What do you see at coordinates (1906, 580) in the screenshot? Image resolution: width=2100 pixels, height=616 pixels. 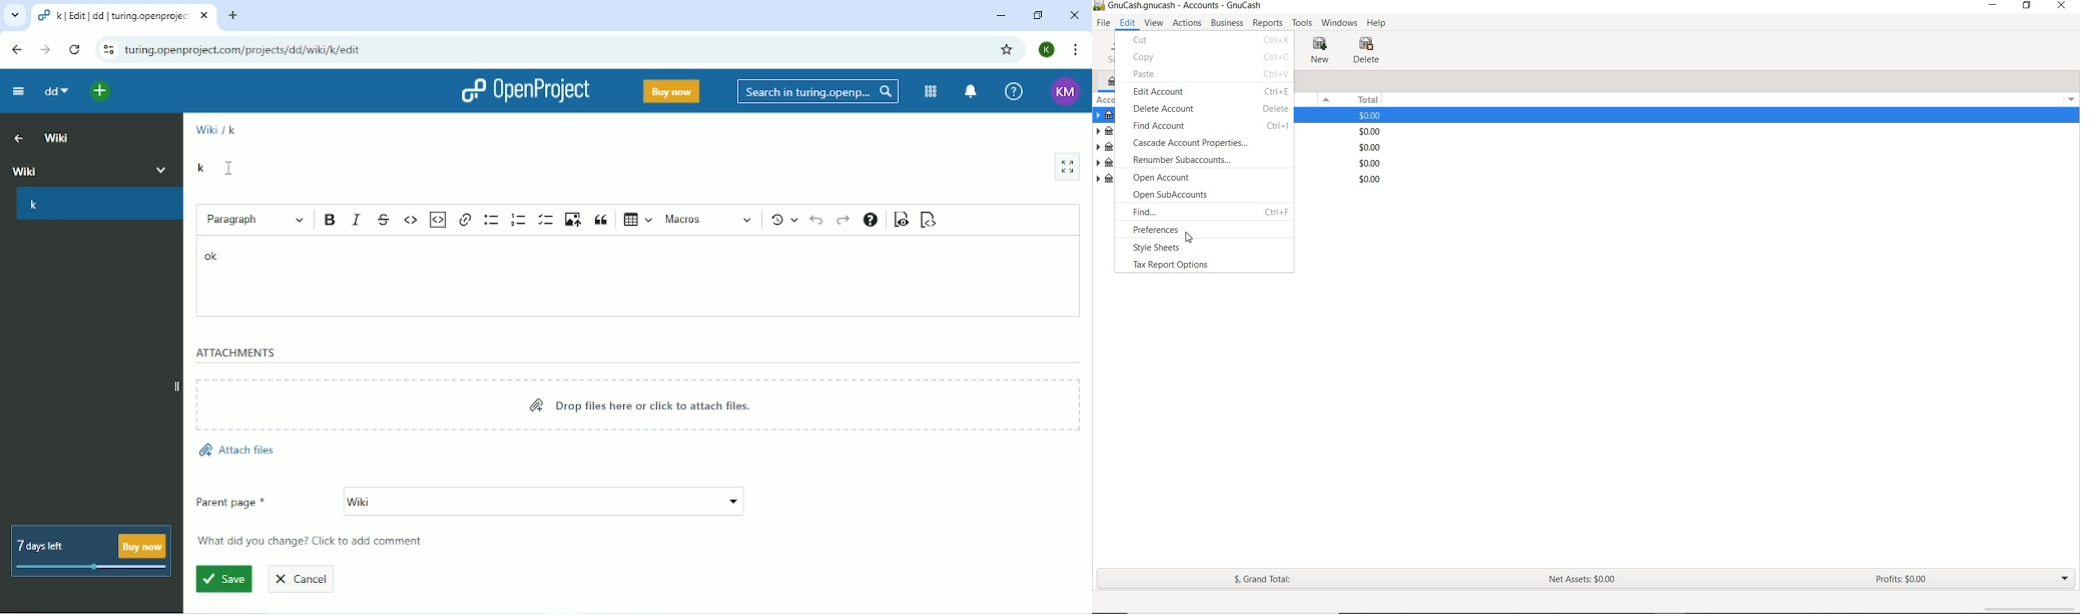 I see `PROFITS` at bounding box center [1906, 580].